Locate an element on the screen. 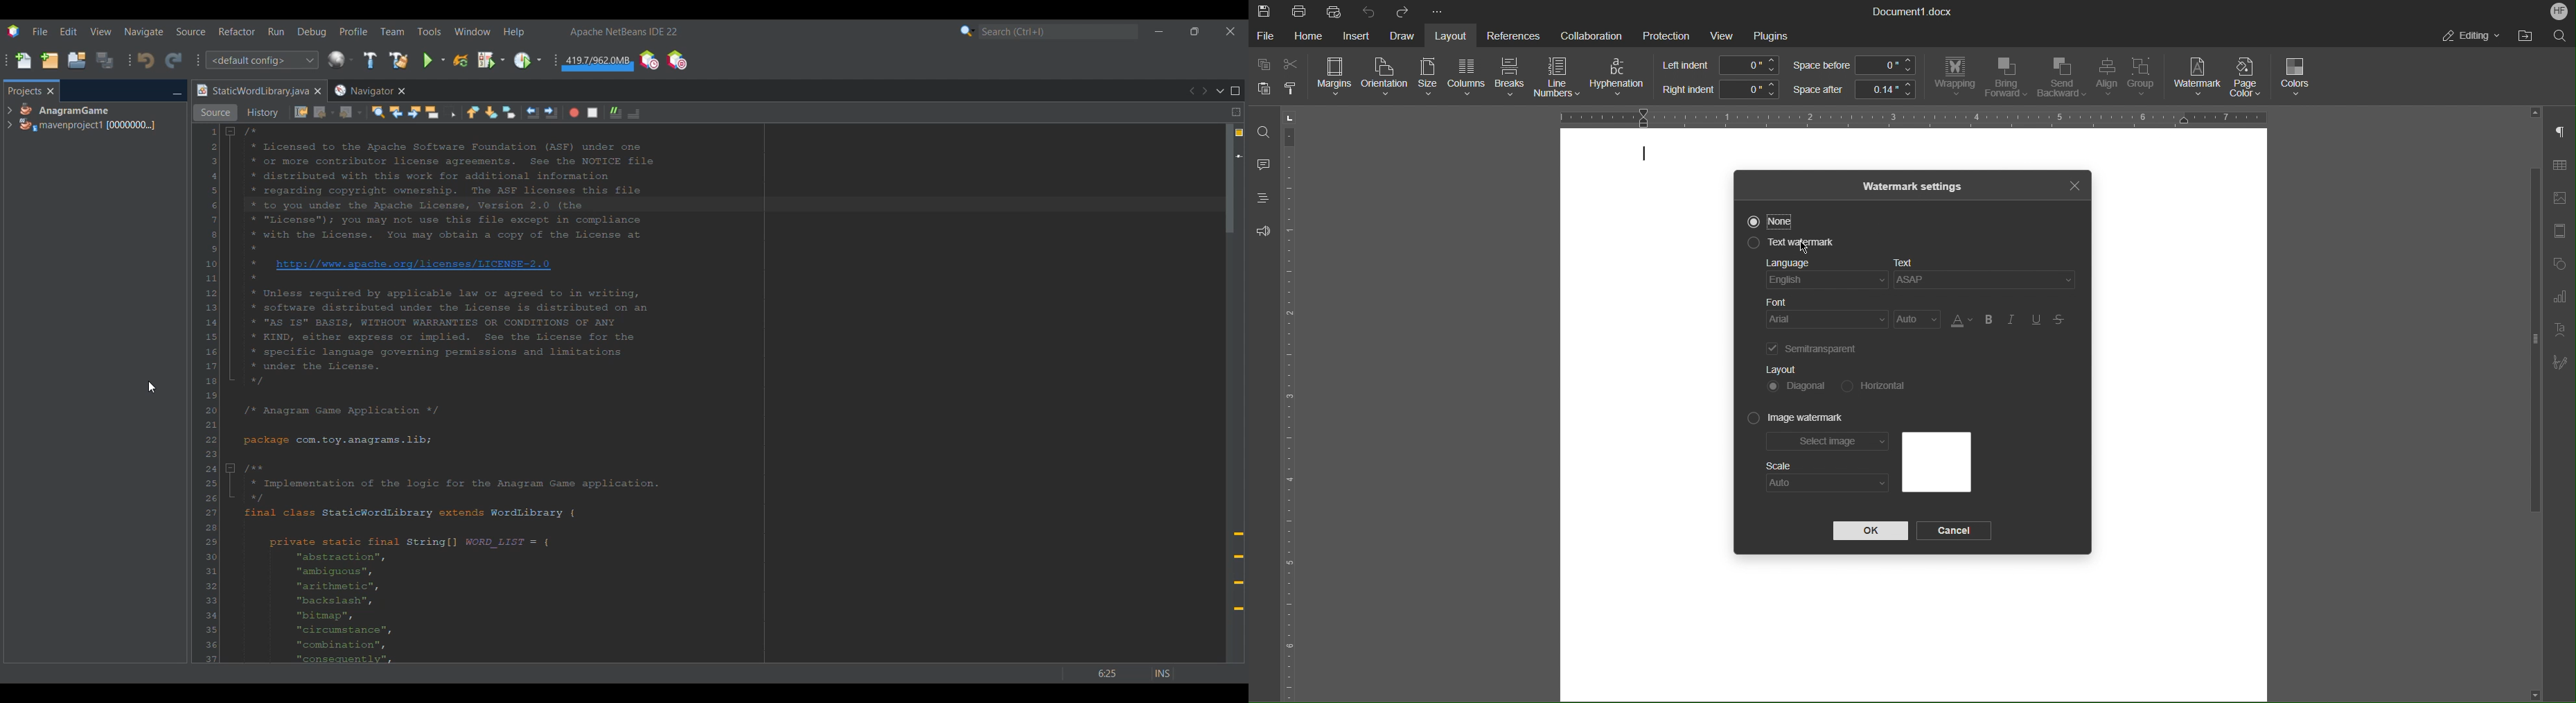 The height and width of the screenshot is (728, 2576). Run menu is located at coordinates (276, 31).